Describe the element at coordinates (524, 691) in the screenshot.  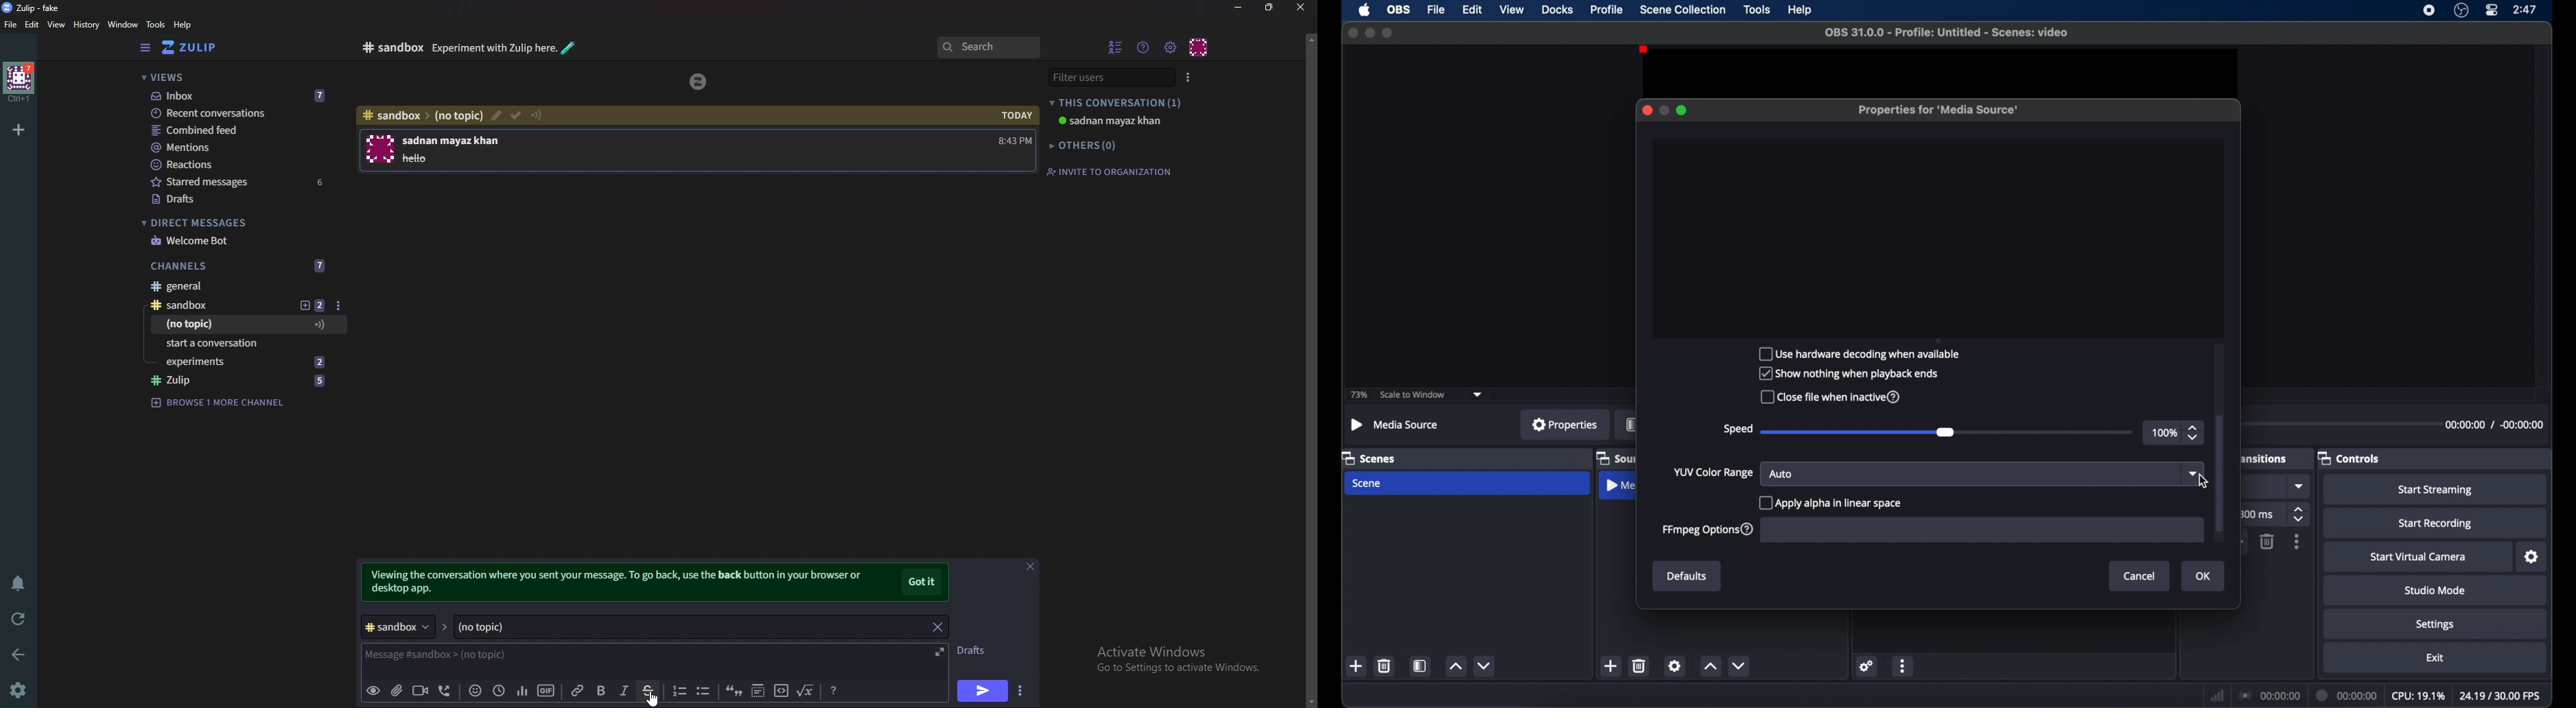
I see `poll` at that location.